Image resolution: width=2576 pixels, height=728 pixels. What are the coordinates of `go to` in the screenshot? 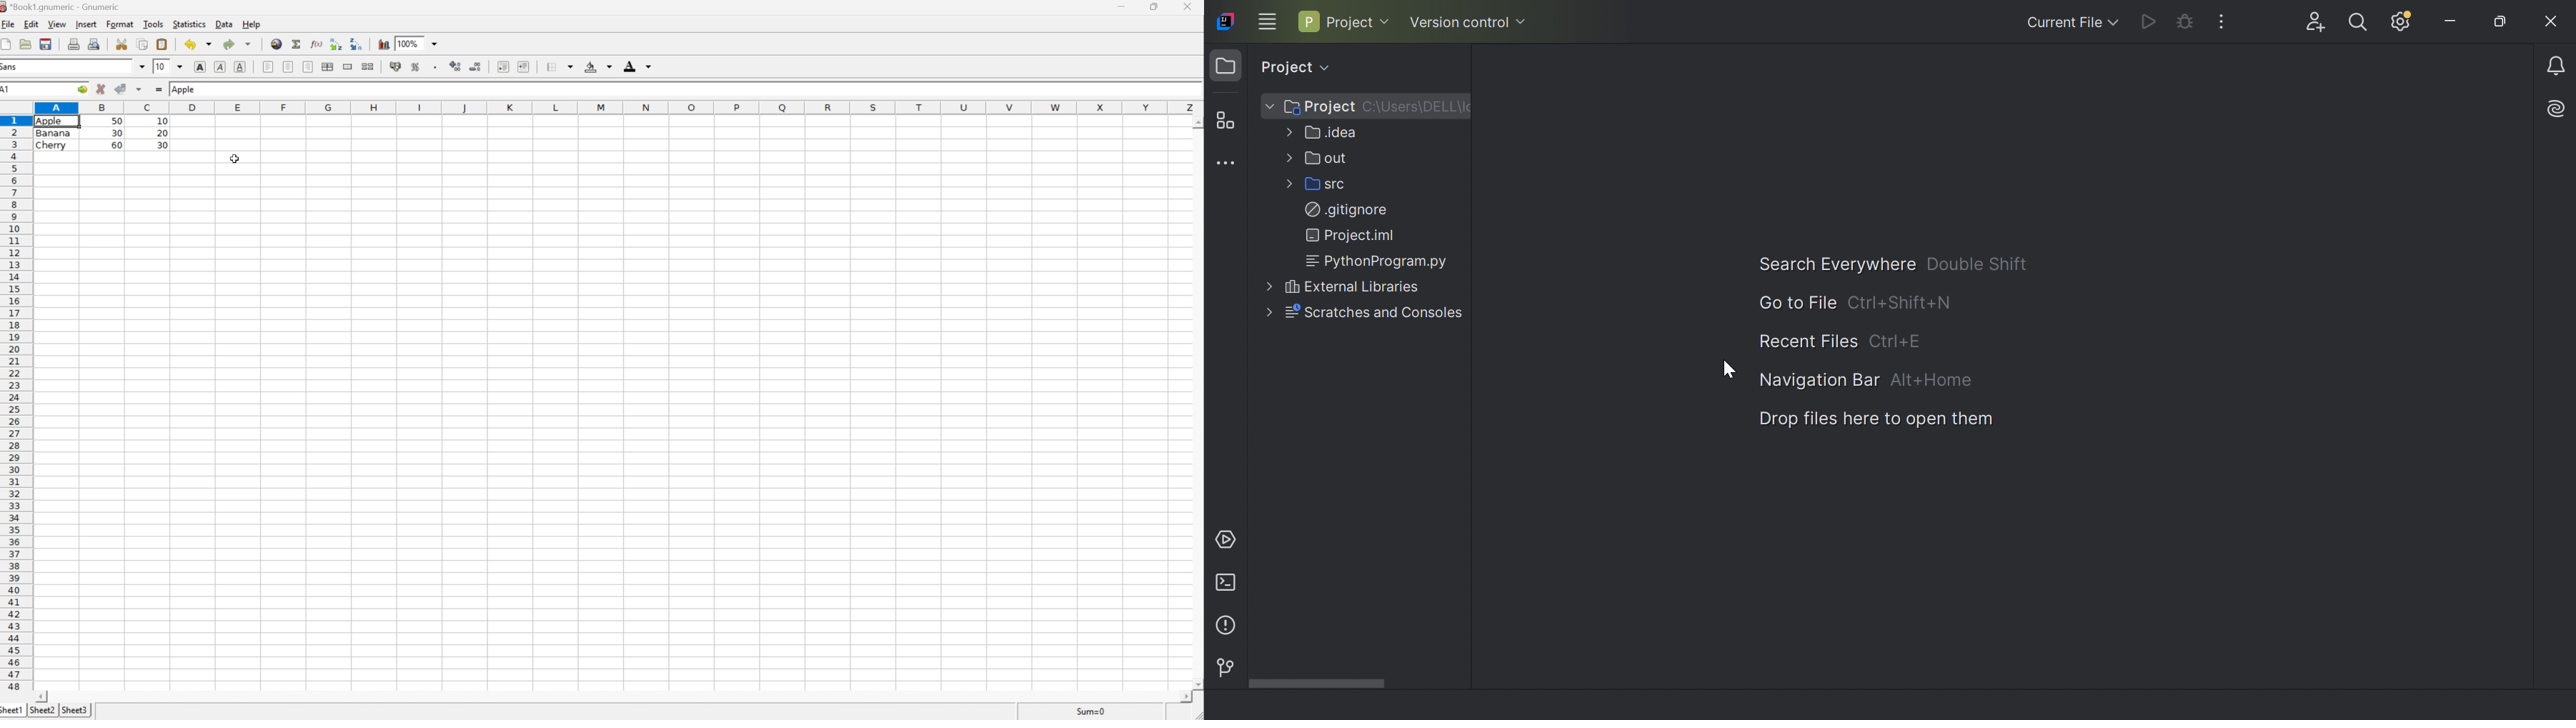 It's located at (82, 89).